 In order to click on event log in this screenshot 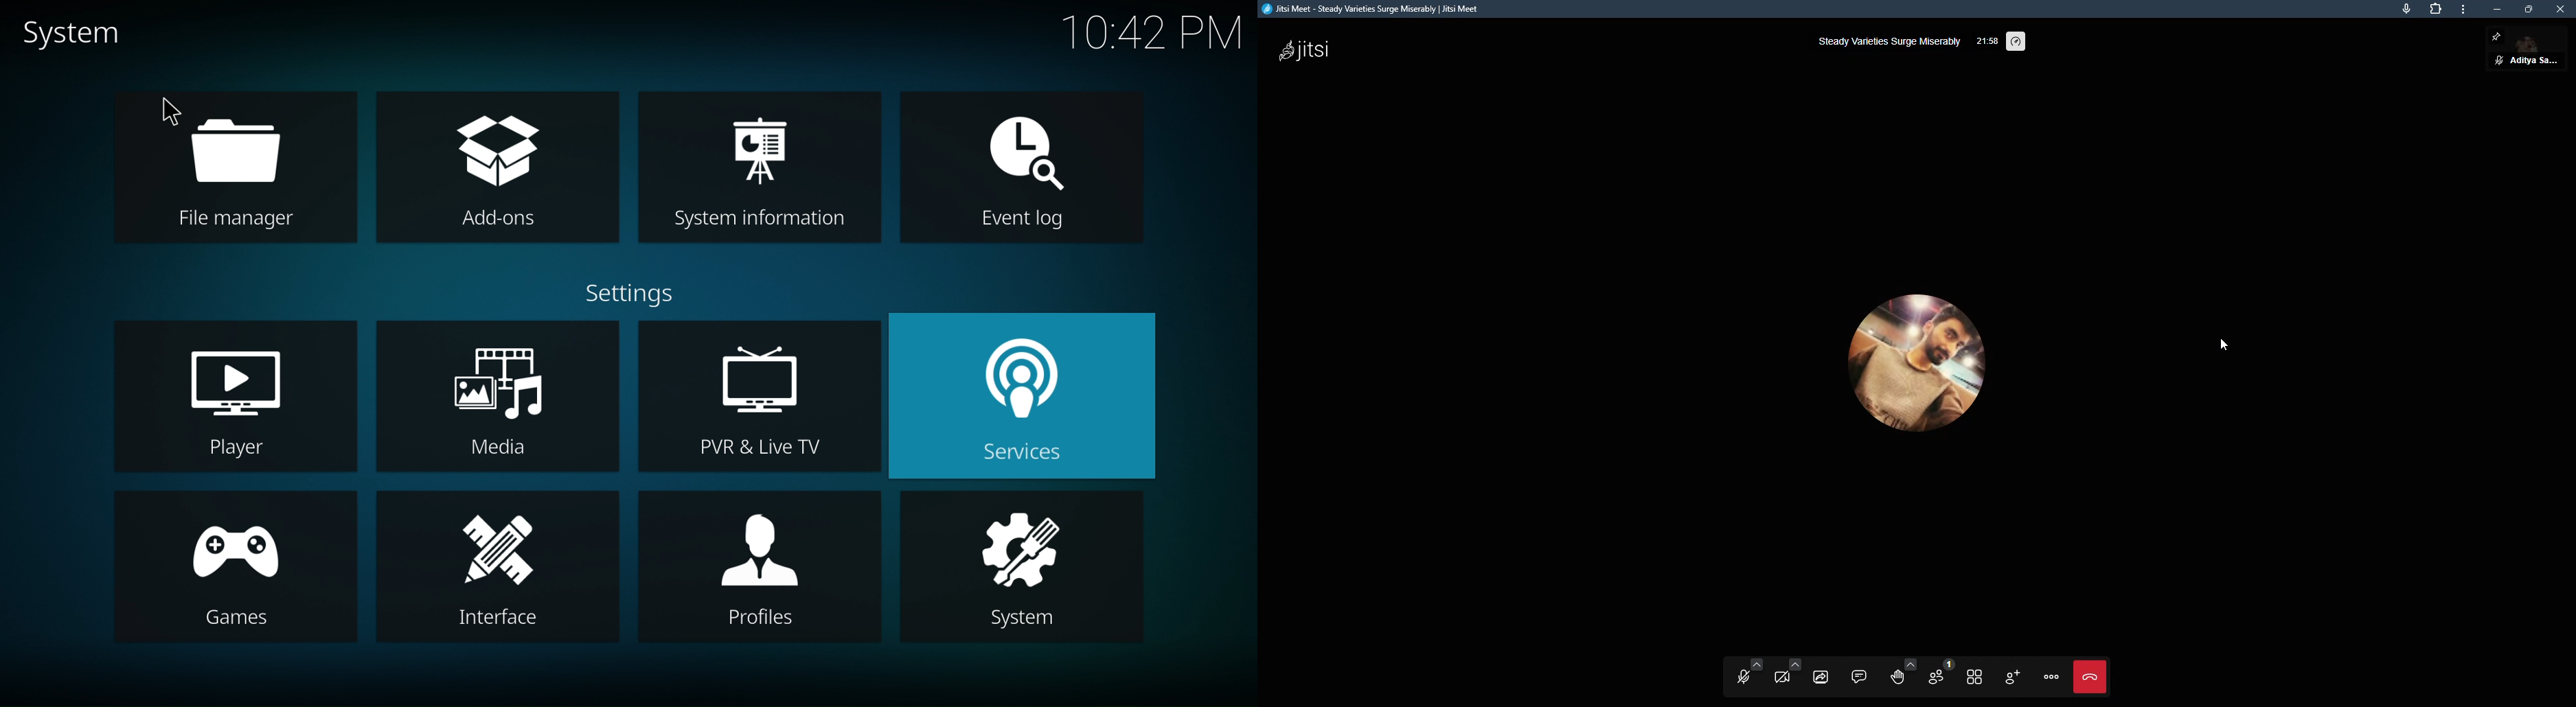, I will do `click(1019, 168)`.